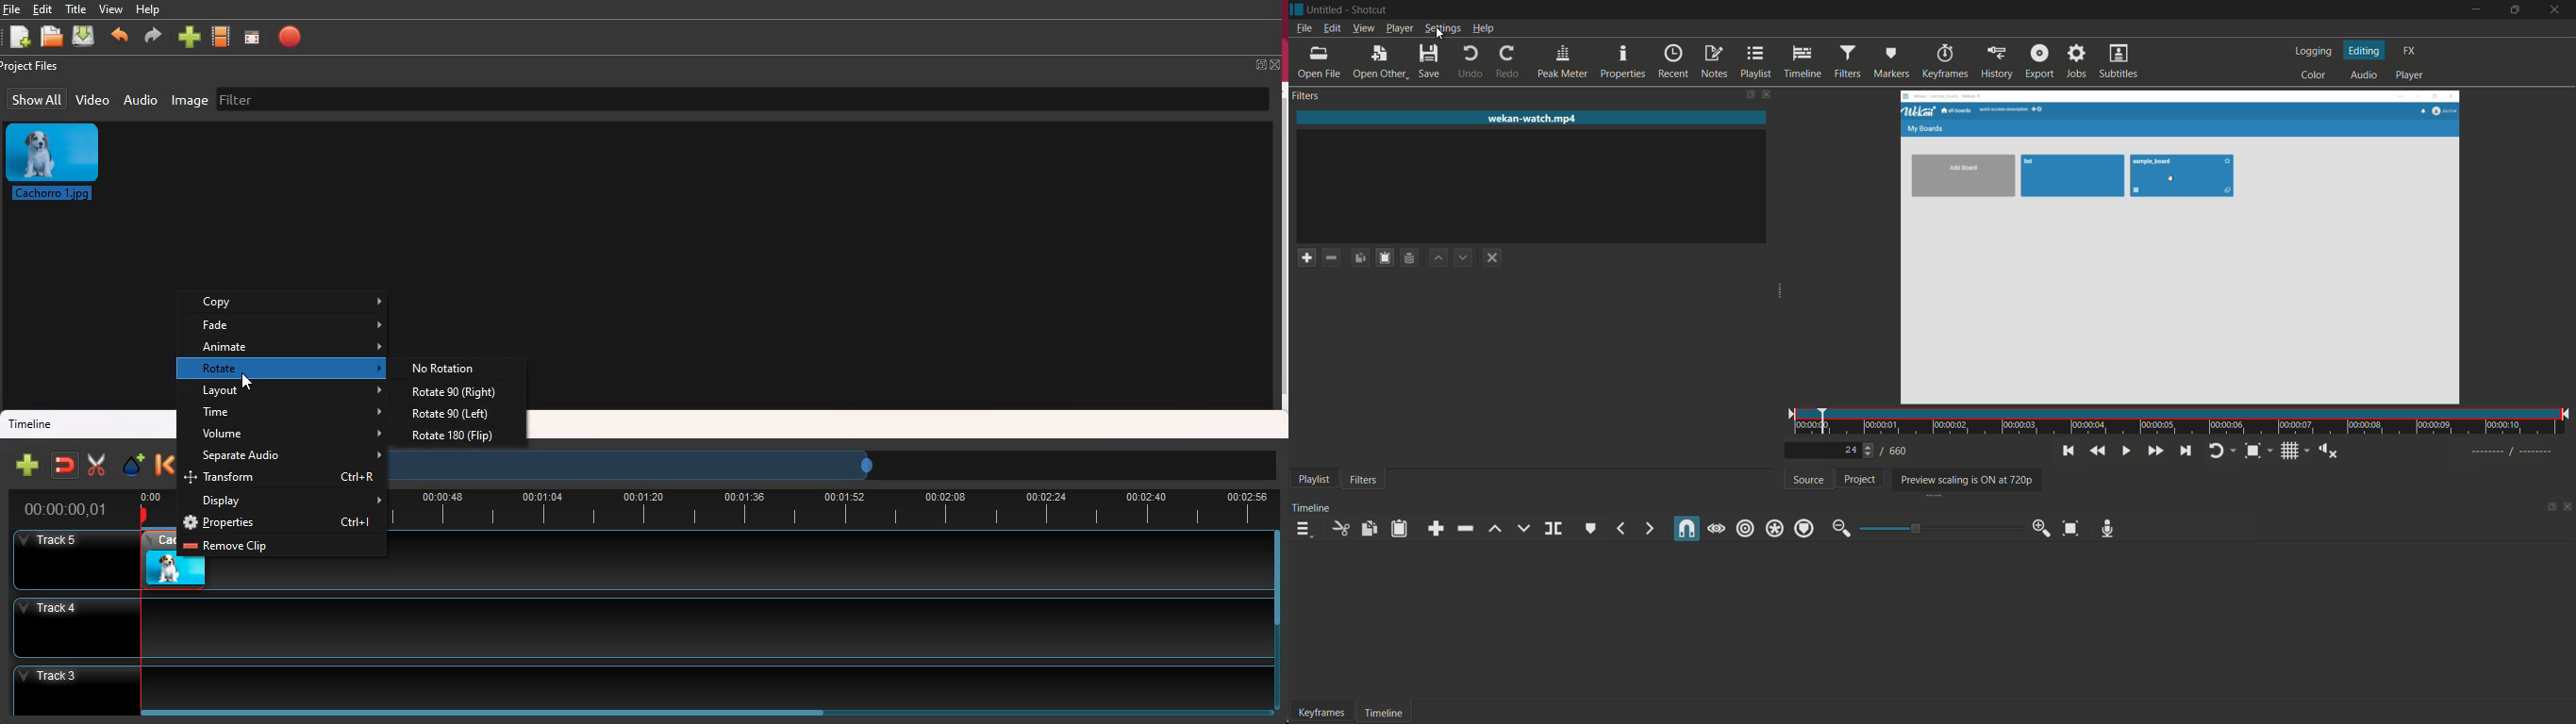 Image resolution: width=2576 pixels, height=728 pixels. Describe the element at coordinates (2549, 508) in the screenshot. I see `change layout` at that location.